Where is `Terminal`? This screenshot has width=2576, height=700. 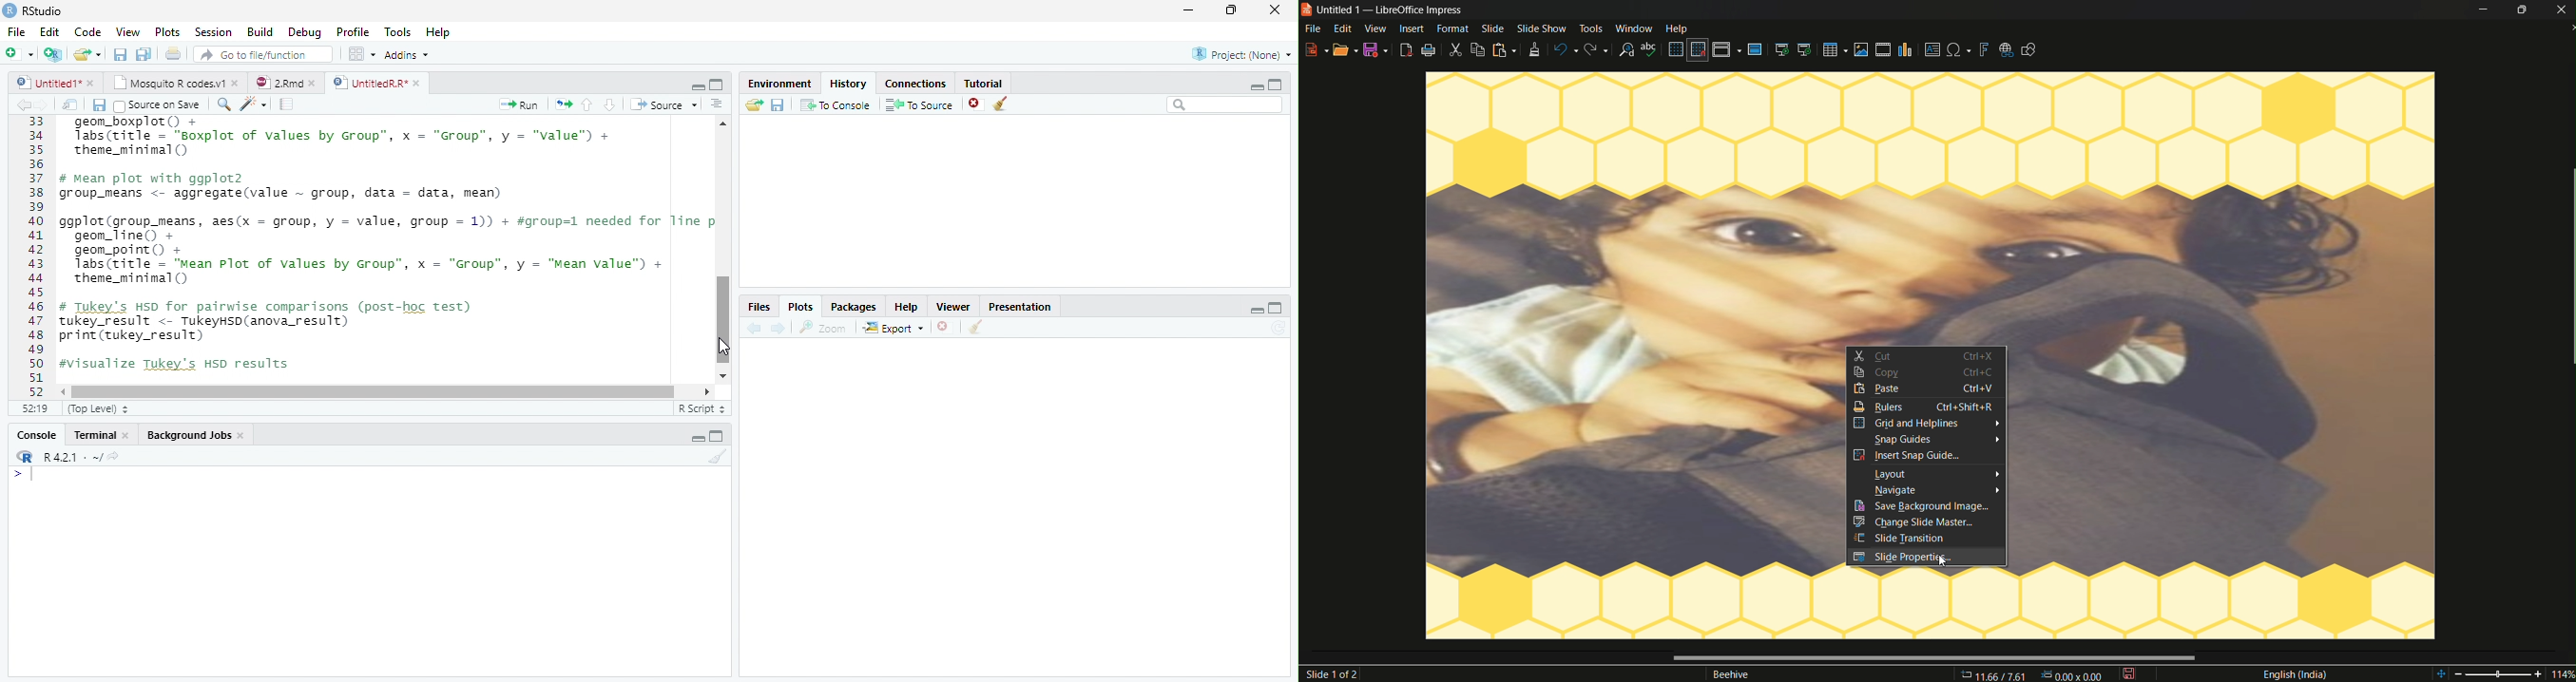
Terminal is located at coordinates (103, 435).